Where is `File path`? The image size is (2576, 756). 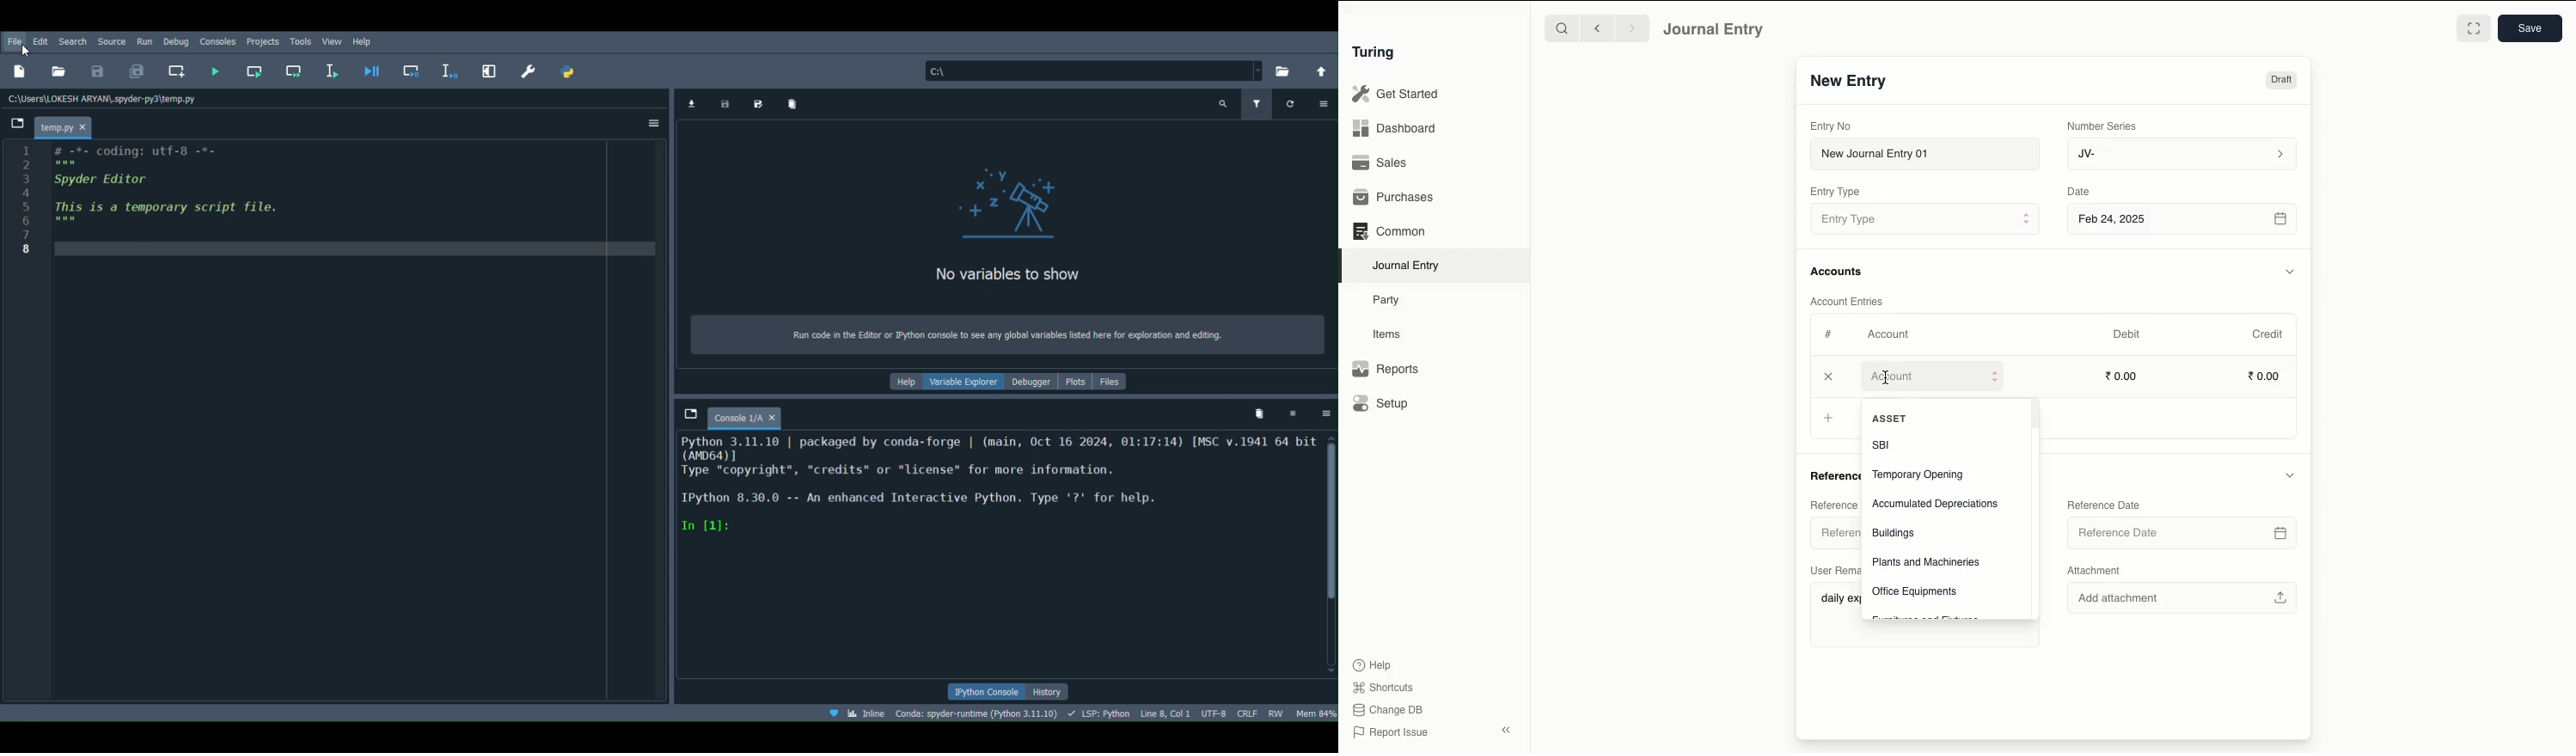
File path is located at coordinates (1095, 67).